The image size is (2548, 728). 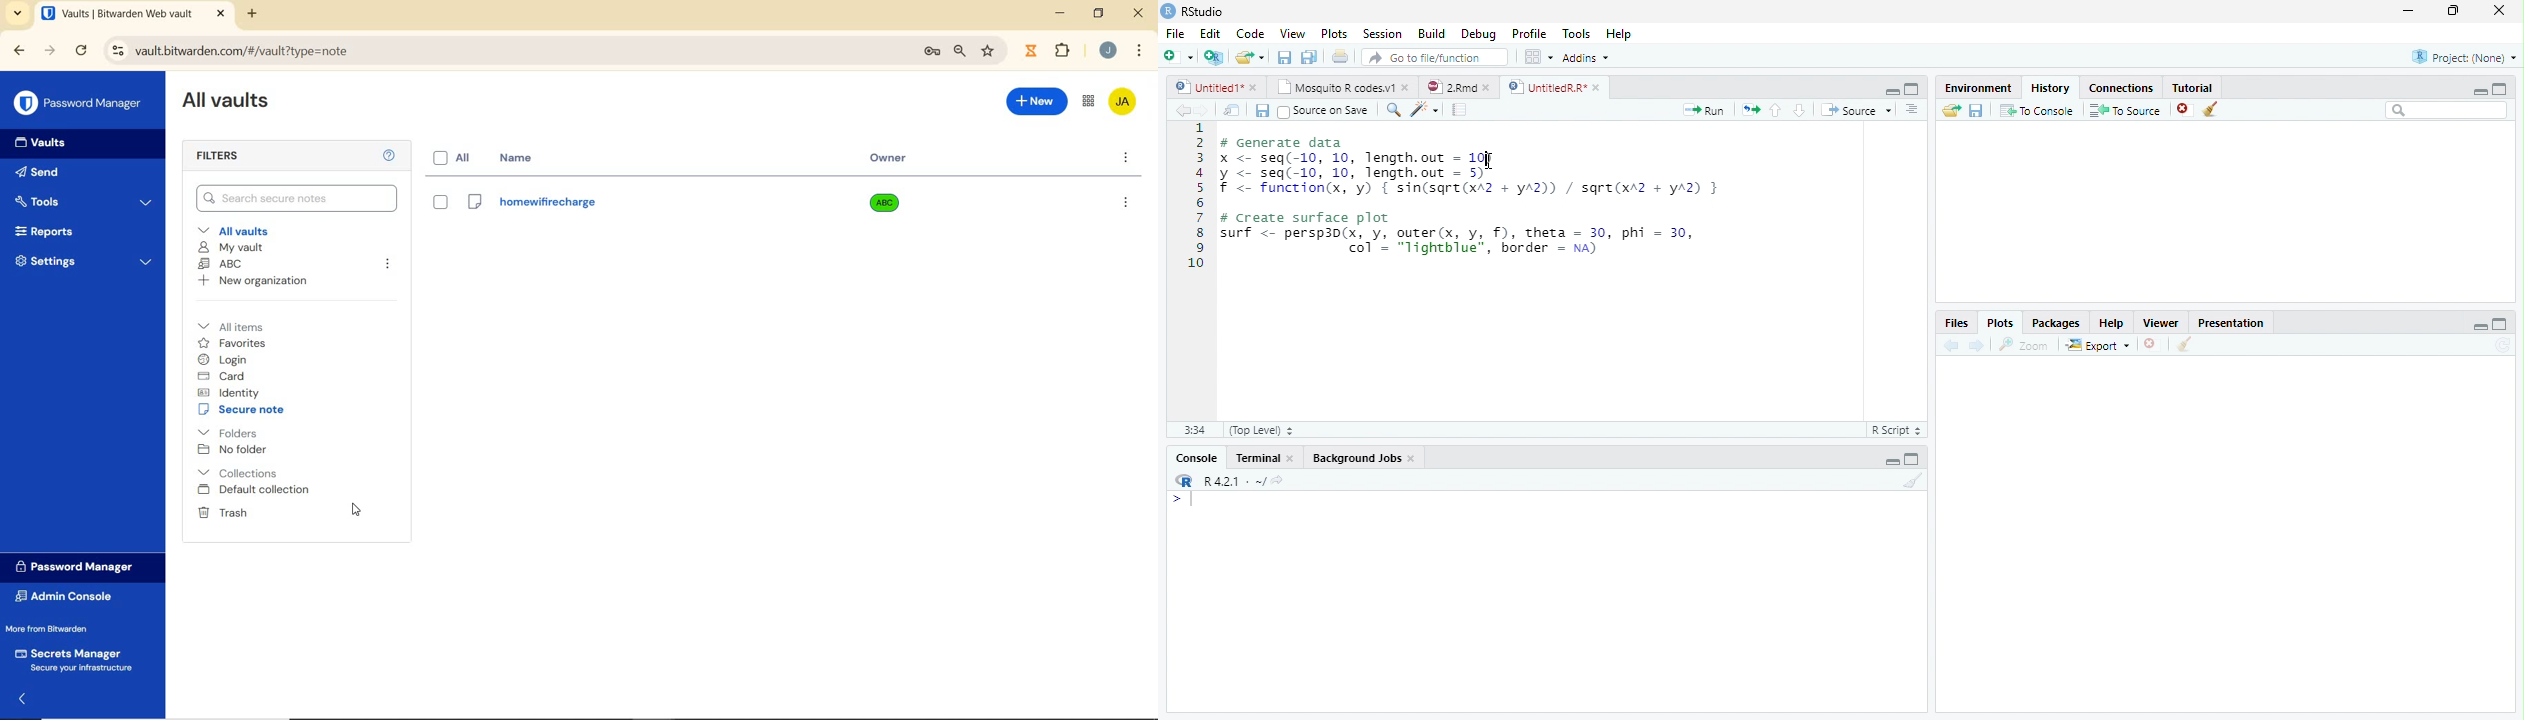 What do you see at coordinates (1308, 56) in the screenshot?
I see `Save all open documents` at bounding box center [1308, 56].